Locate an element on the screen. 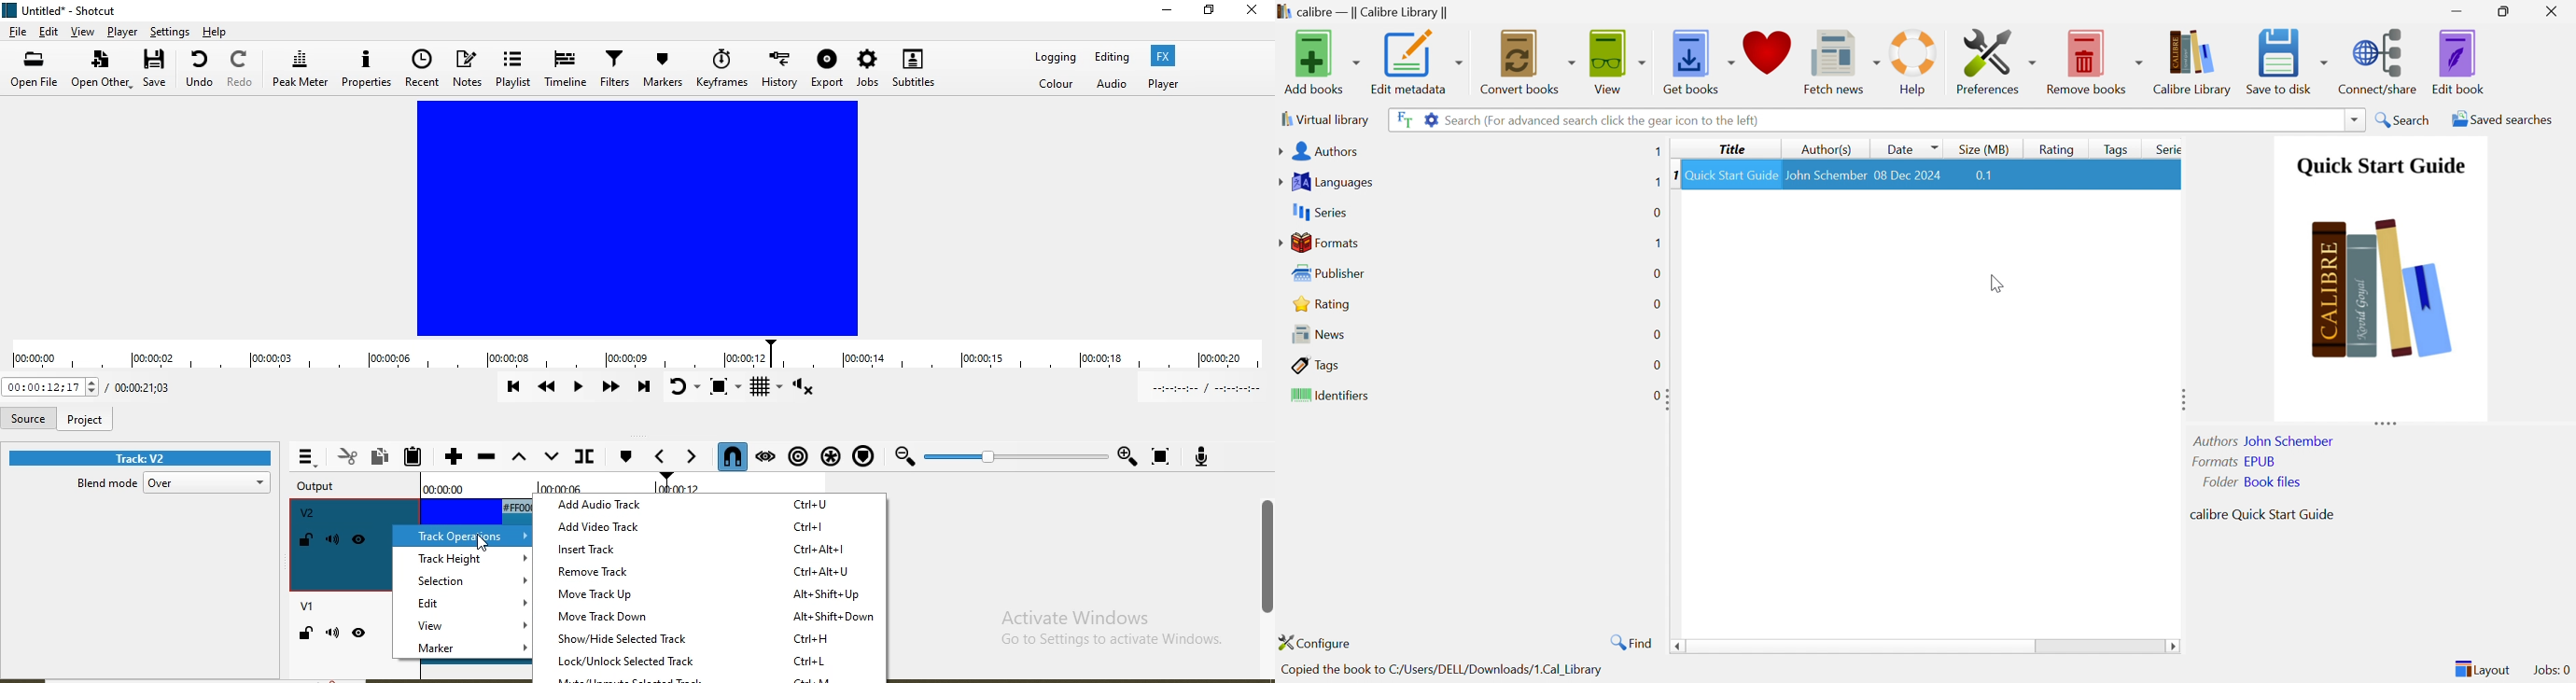 This screenshot has height=700, width=2576. Zoom out is located at coordinates (903, 458).